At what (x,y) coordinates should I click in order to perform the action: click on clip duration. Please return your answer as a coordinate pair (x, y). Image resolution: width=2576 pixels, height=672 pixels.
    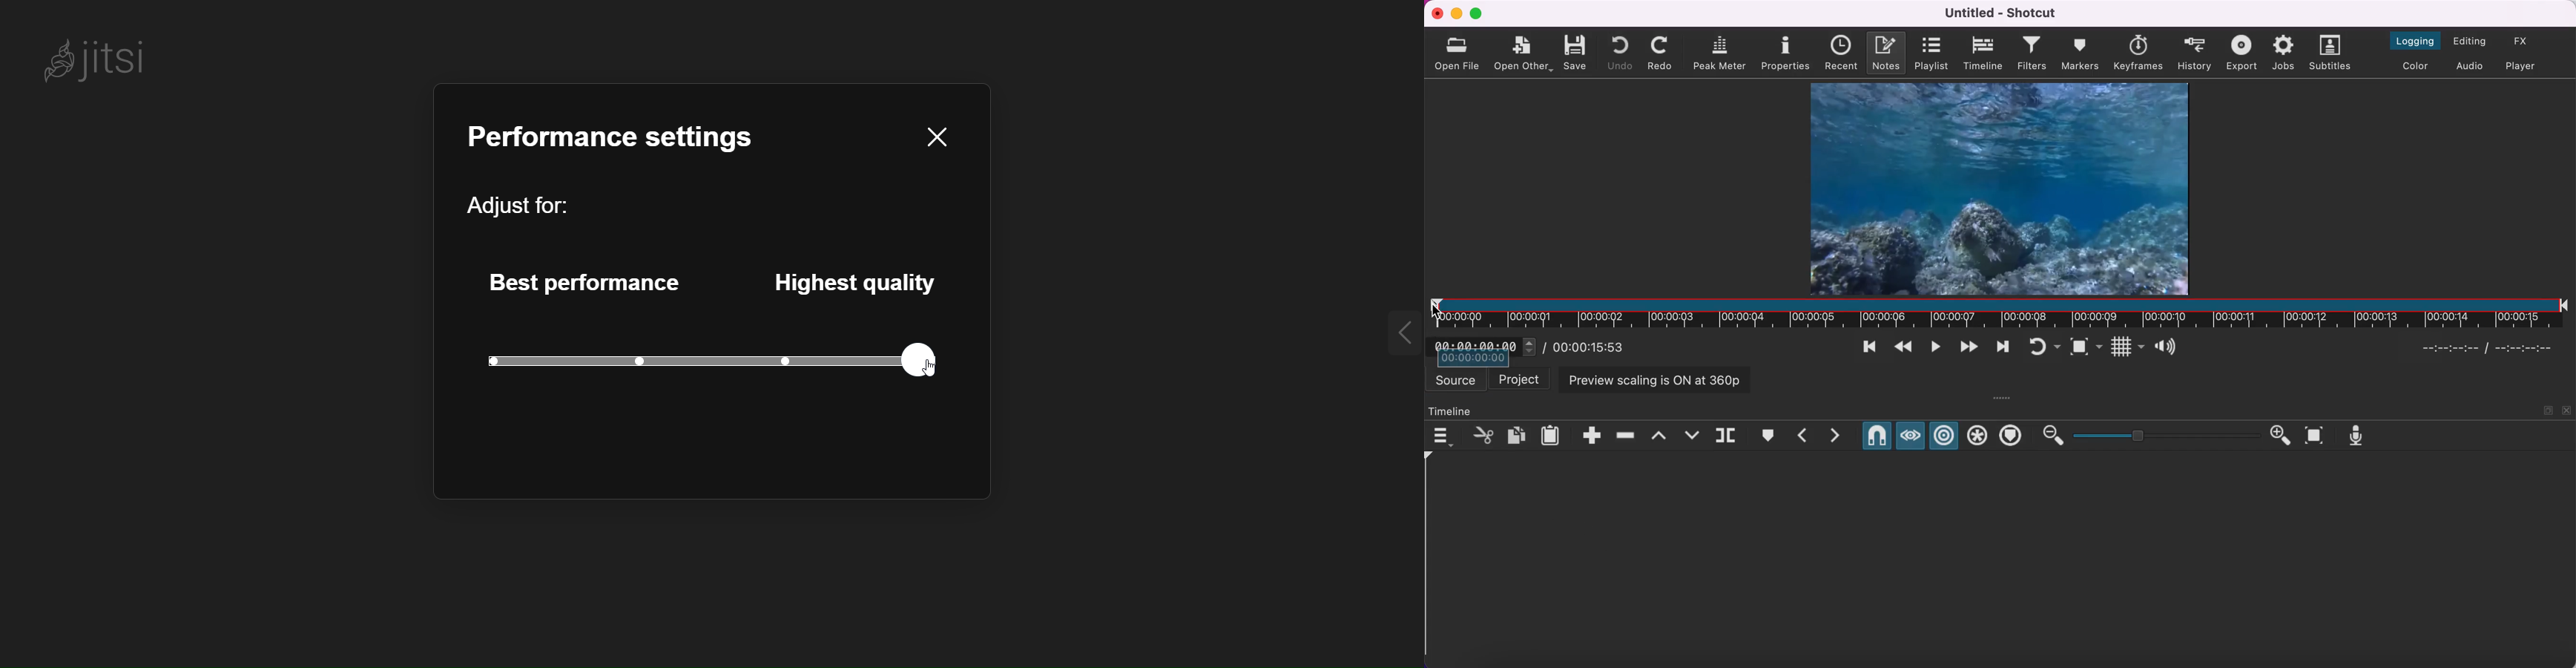
    Looking at the image, I should click on (2000, 316).